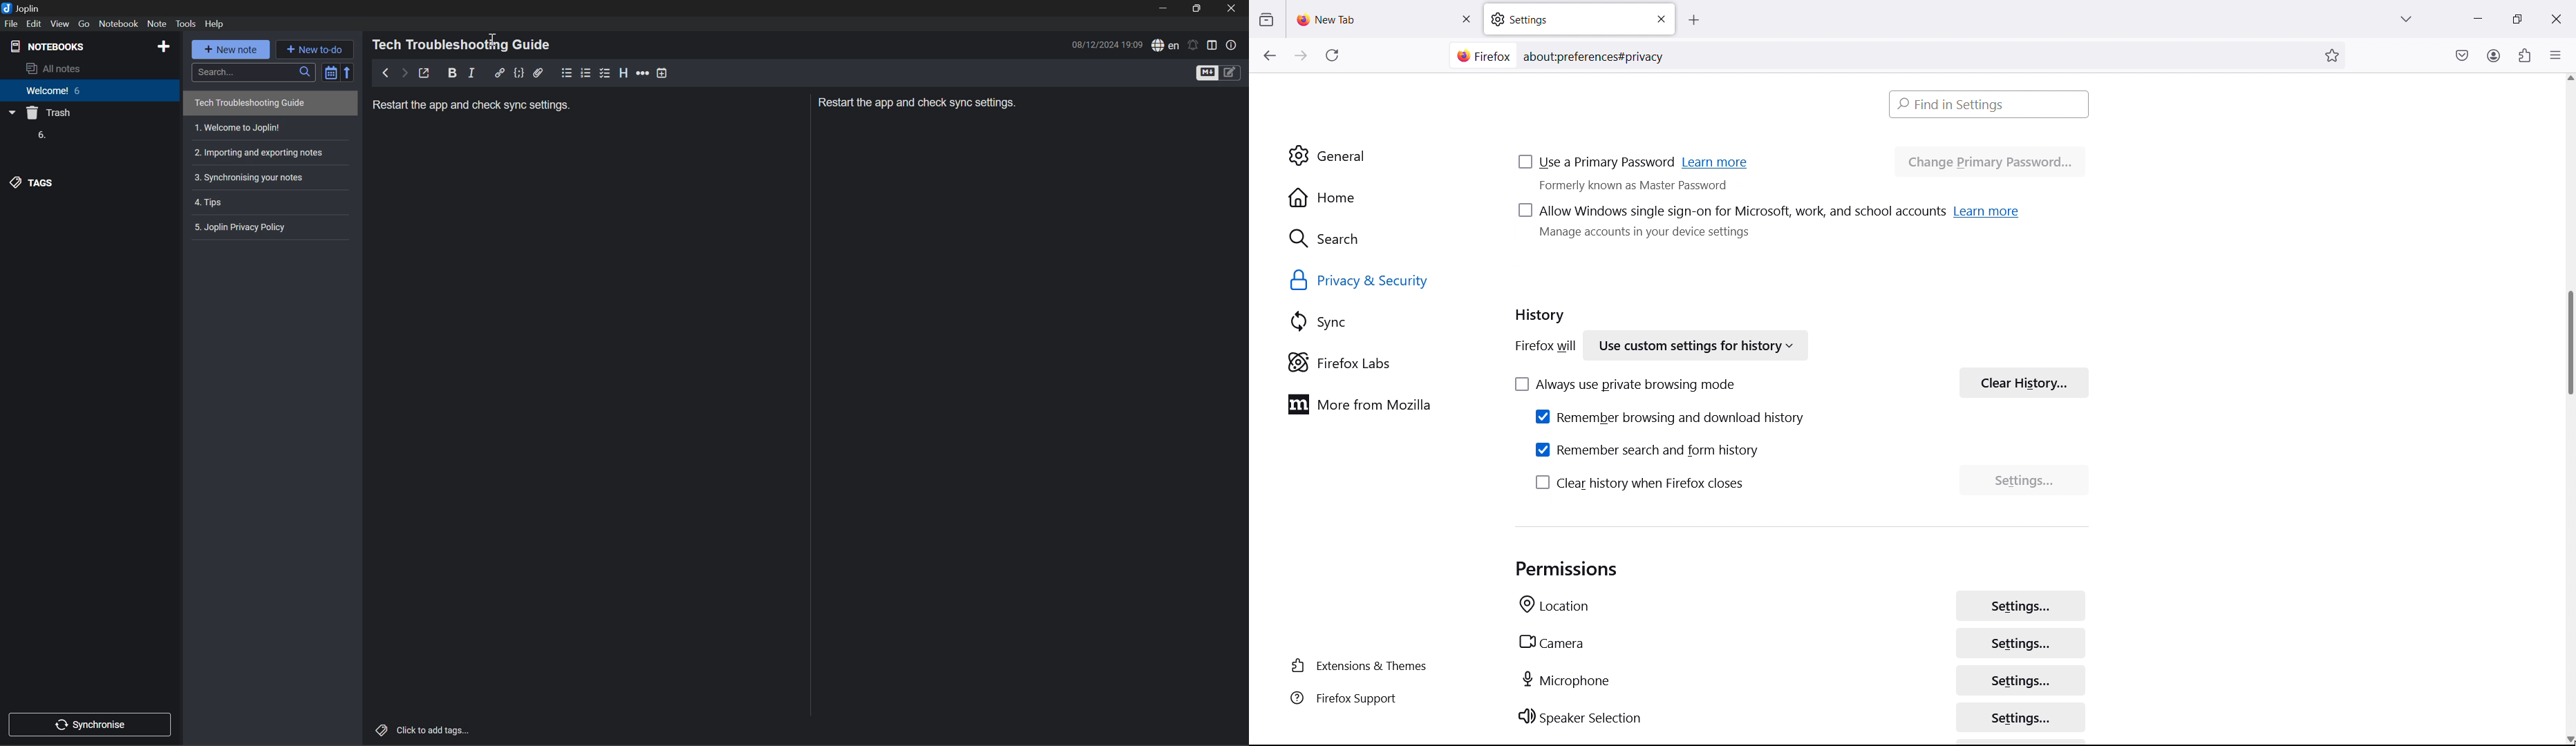 This screenshot has height=756, width=2576. Describe the element at coordinates (624, 73) in the screenshot. I see `Heading` at that location.